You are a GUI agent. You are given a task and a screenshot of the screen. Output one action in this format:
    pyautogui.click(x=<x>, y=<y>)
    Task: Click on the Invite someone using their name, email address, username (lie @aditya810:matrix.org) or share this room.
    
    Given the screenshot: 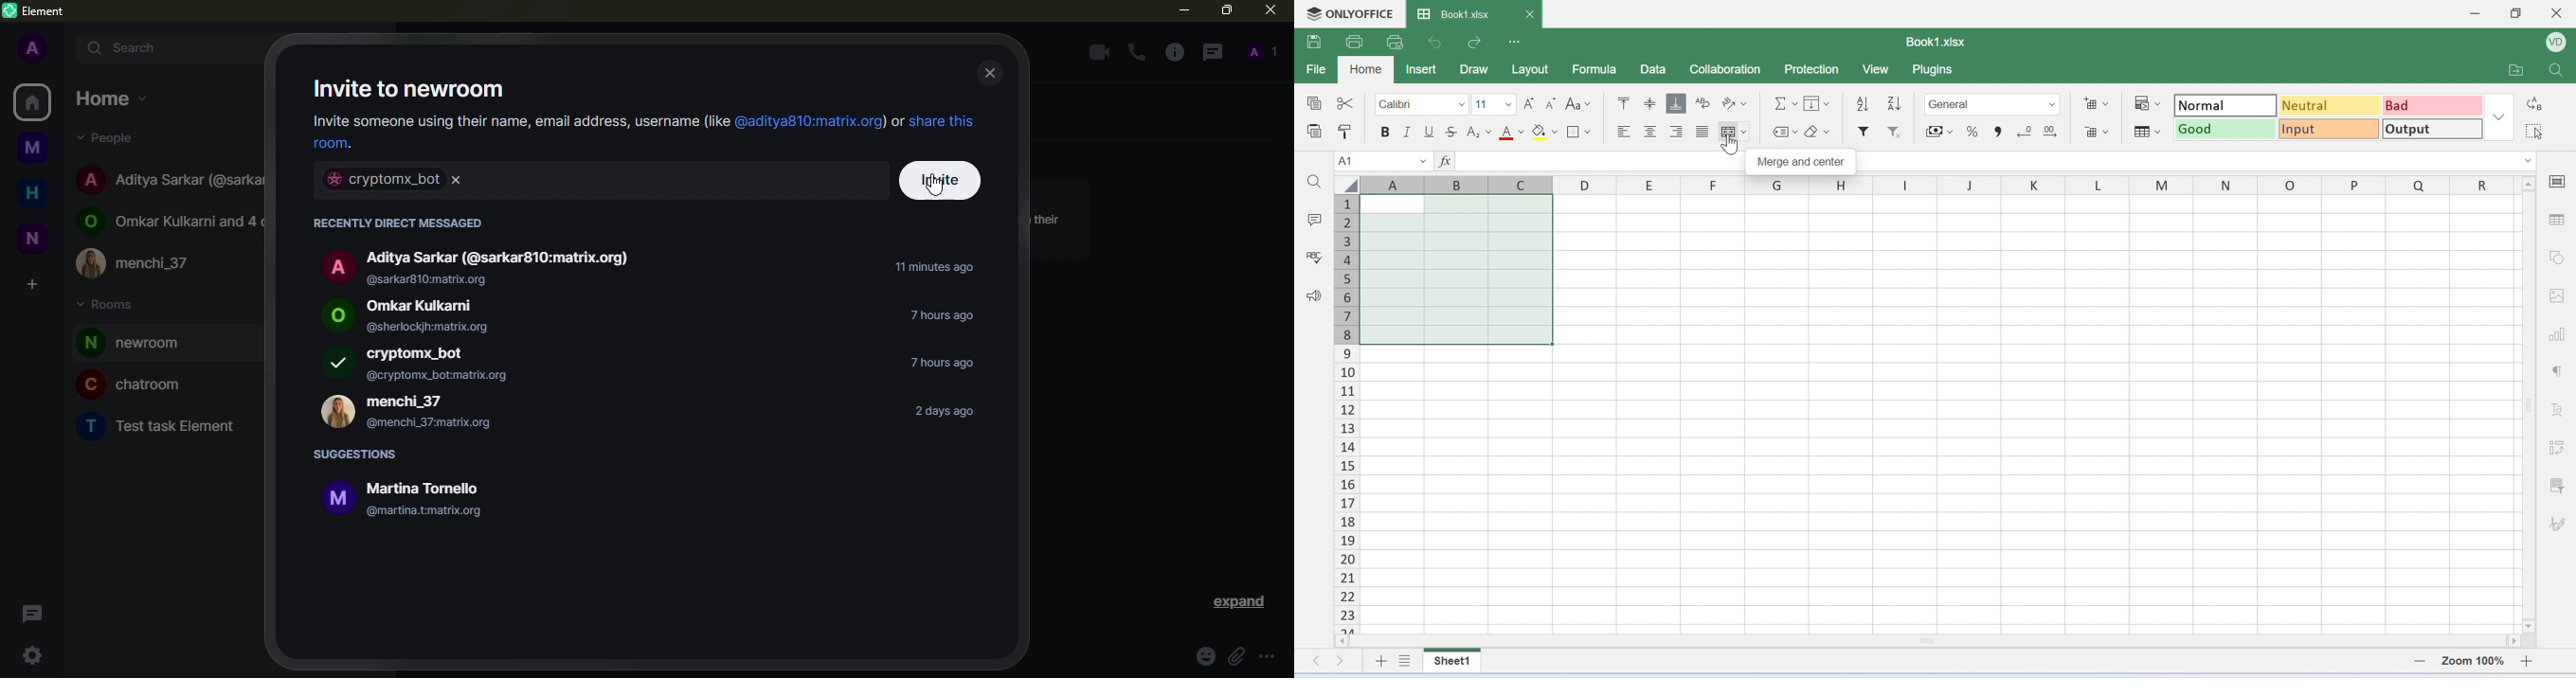 What is the action you would take?
    pyautogui.click(x=645, y=132)
    